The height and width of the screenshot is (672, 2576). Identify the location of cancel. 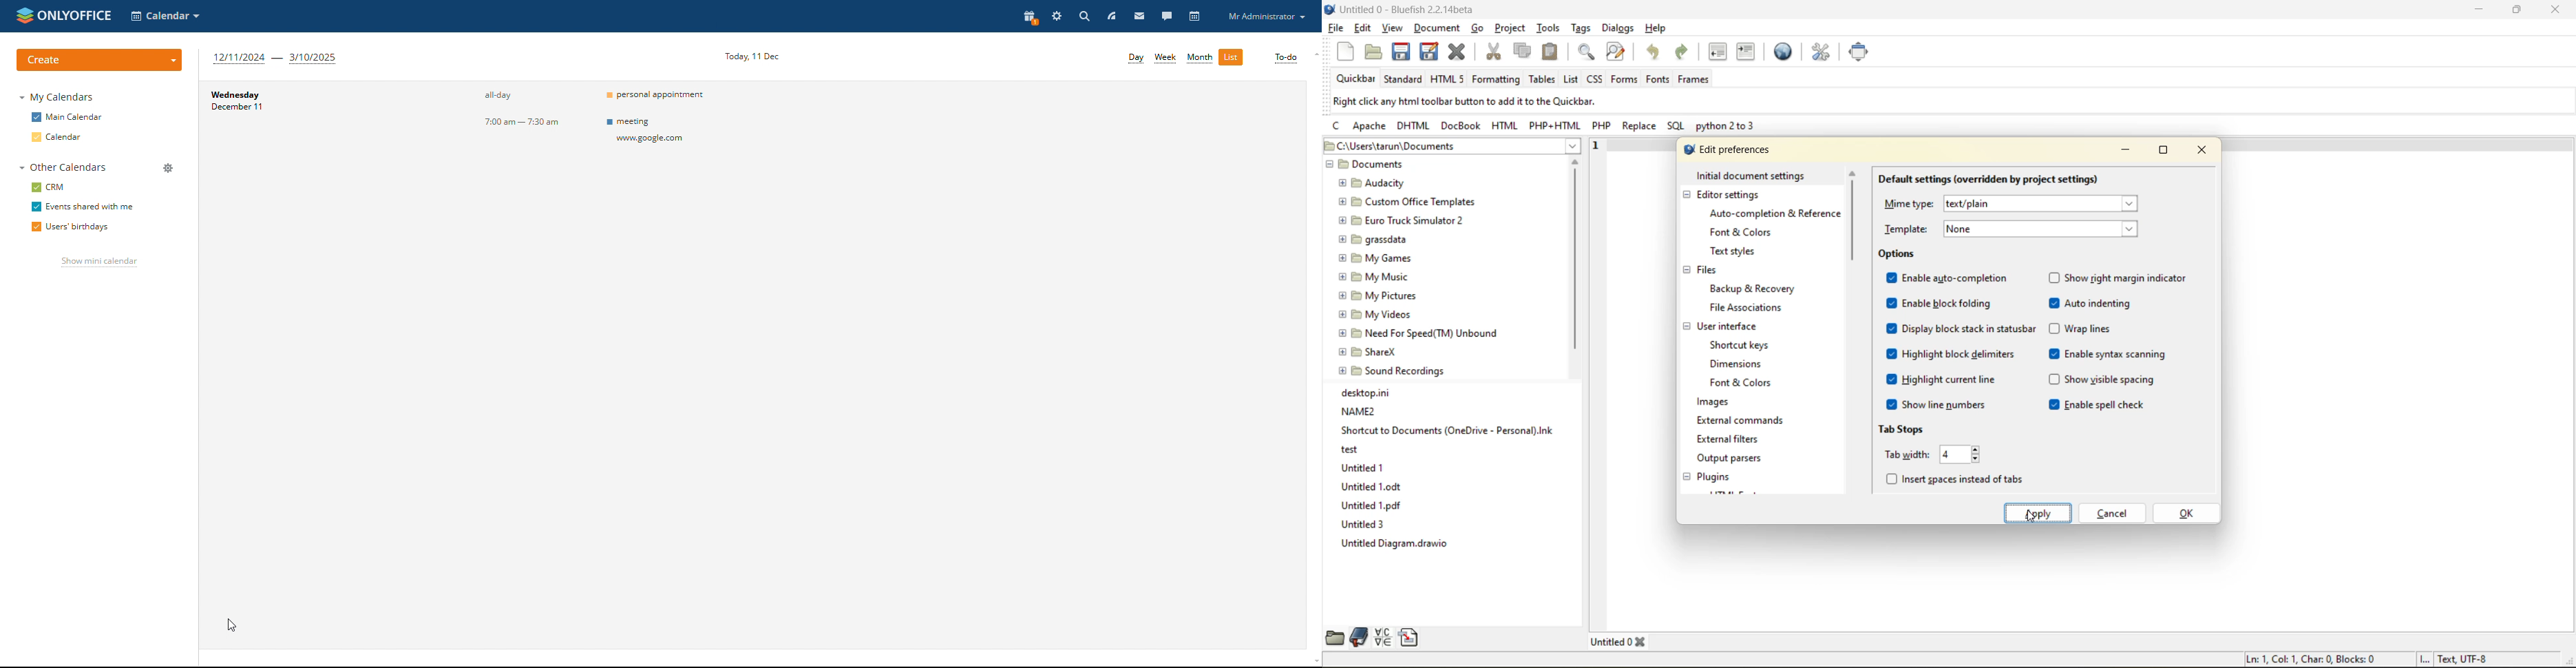
(2112, 512).